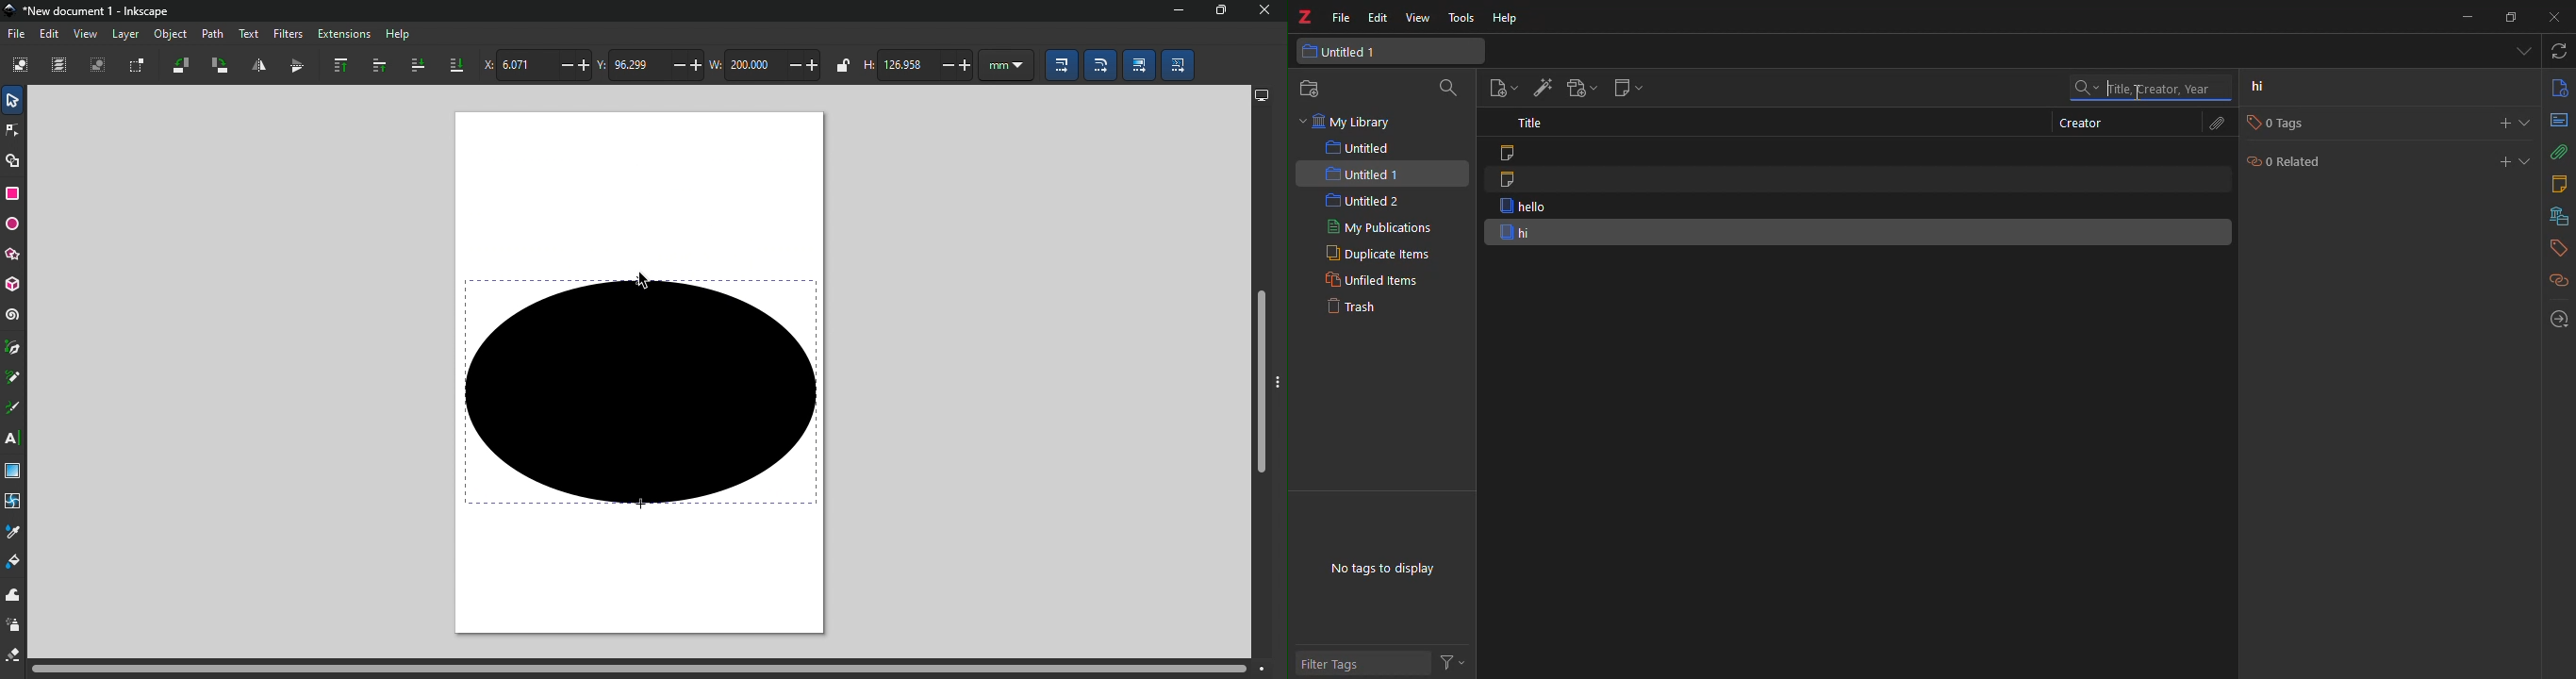 The width and height of the screenshot is (2576, 700). I want to click on close, so click(1267, 12).